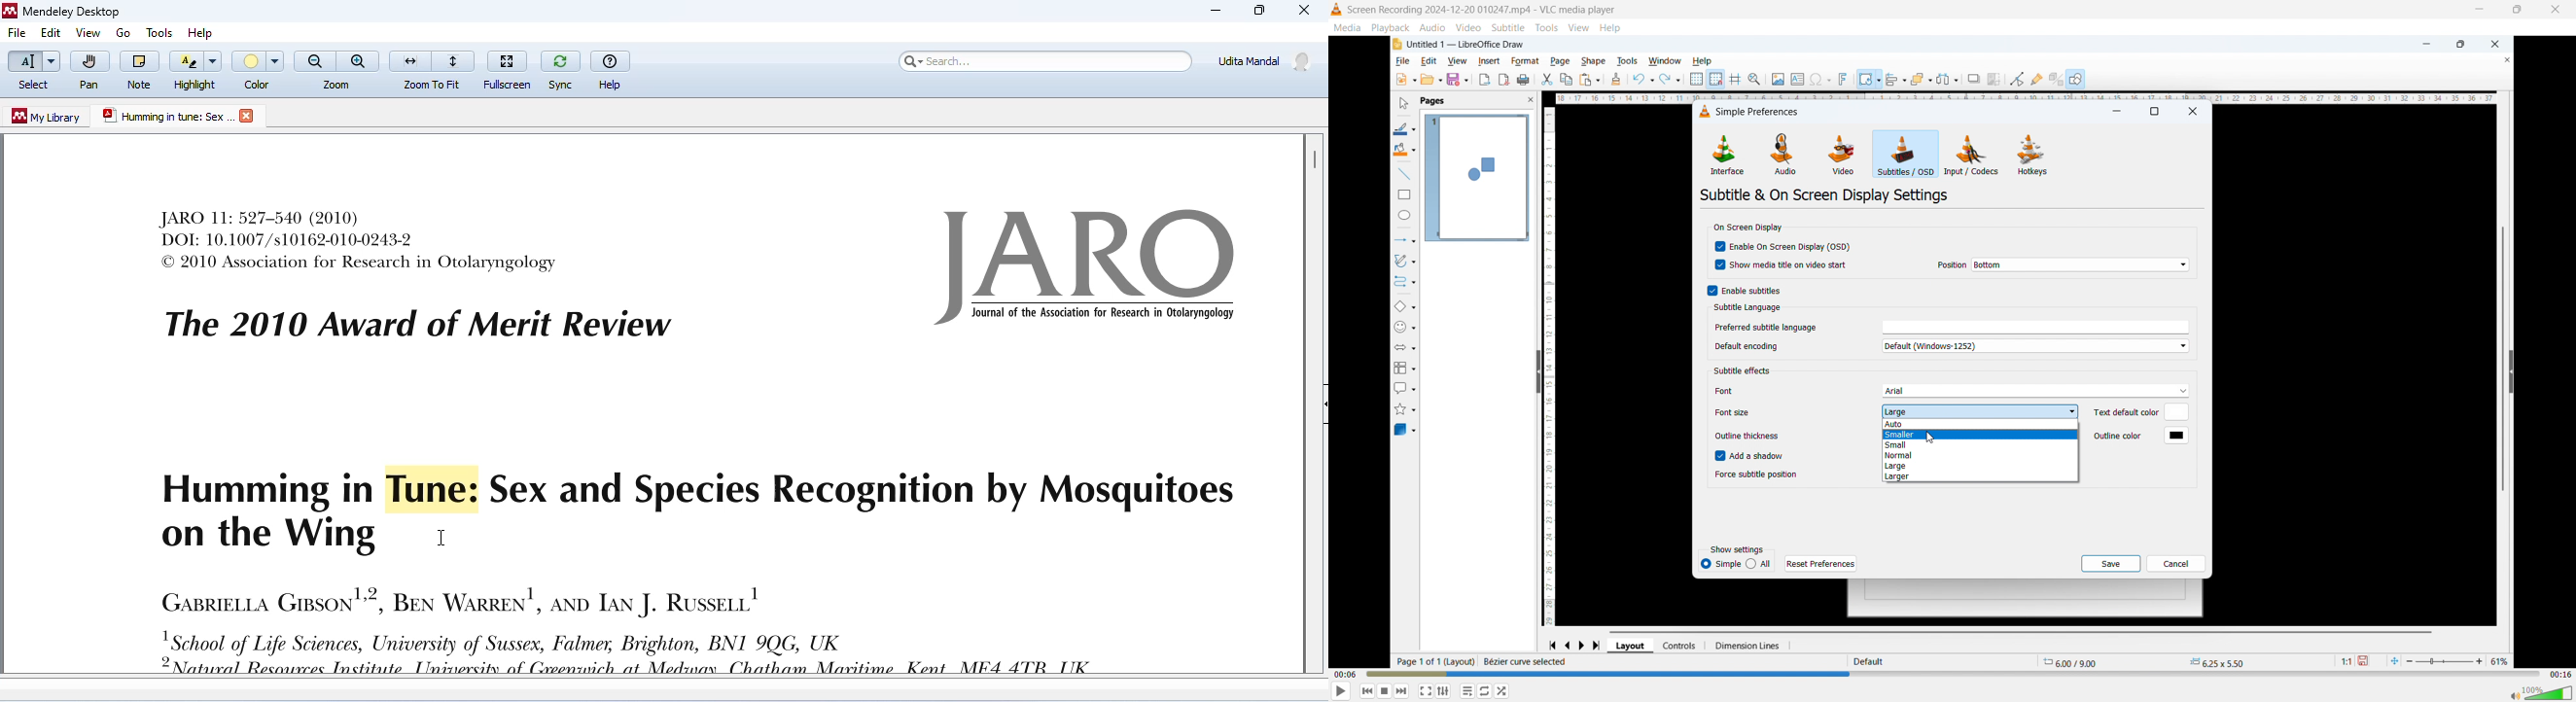 The height and width of the screenshot is (728, 2576). Describe the element at coordinates (1337, 10) in the screenshot. I see `Logo ` at that location.